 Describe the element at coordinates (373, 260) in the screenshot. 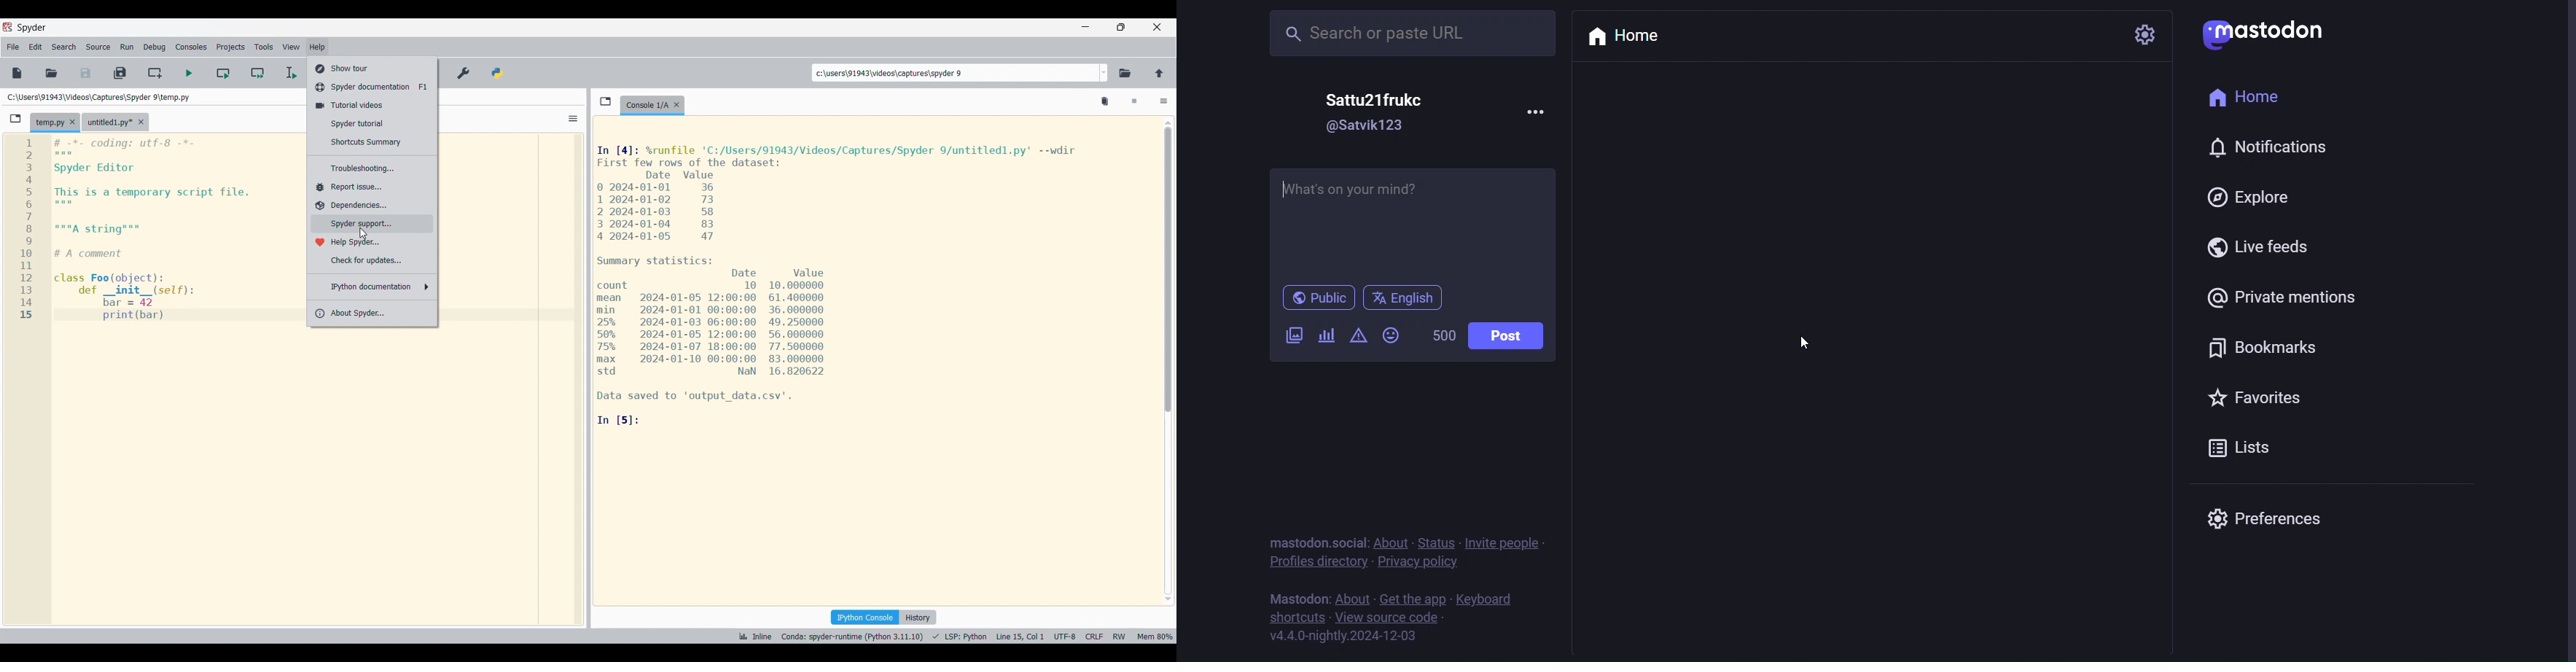

I see `Check for updates` at that location.